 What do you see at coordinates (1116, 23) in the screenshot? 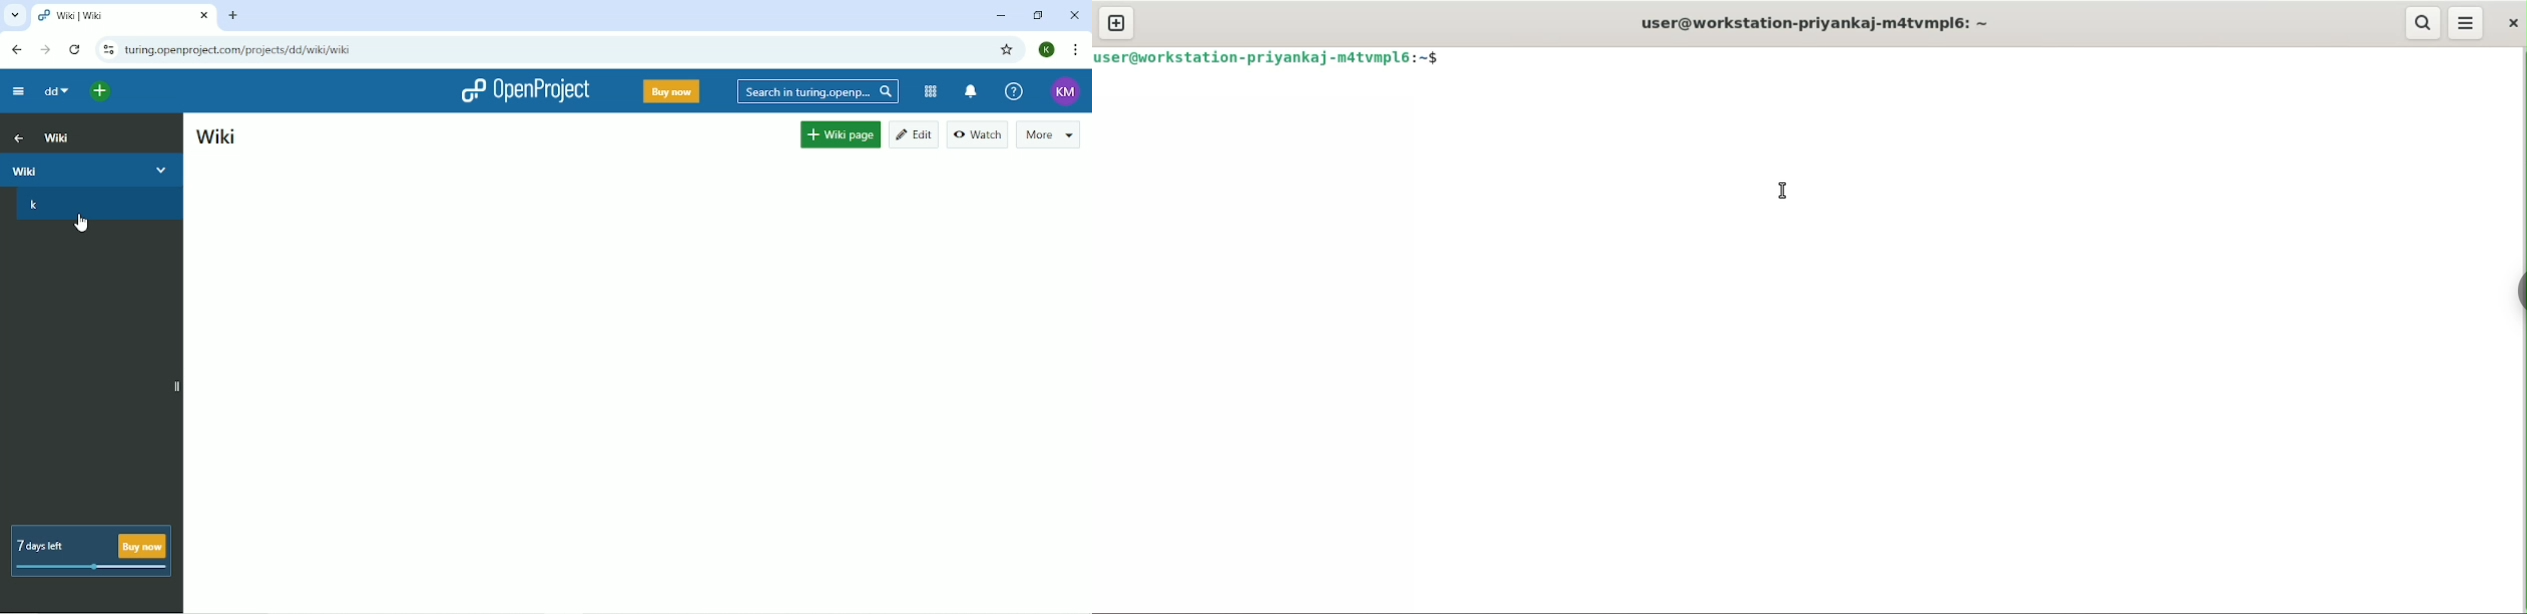
I see `new tab` at bounding box center [1116, 23].